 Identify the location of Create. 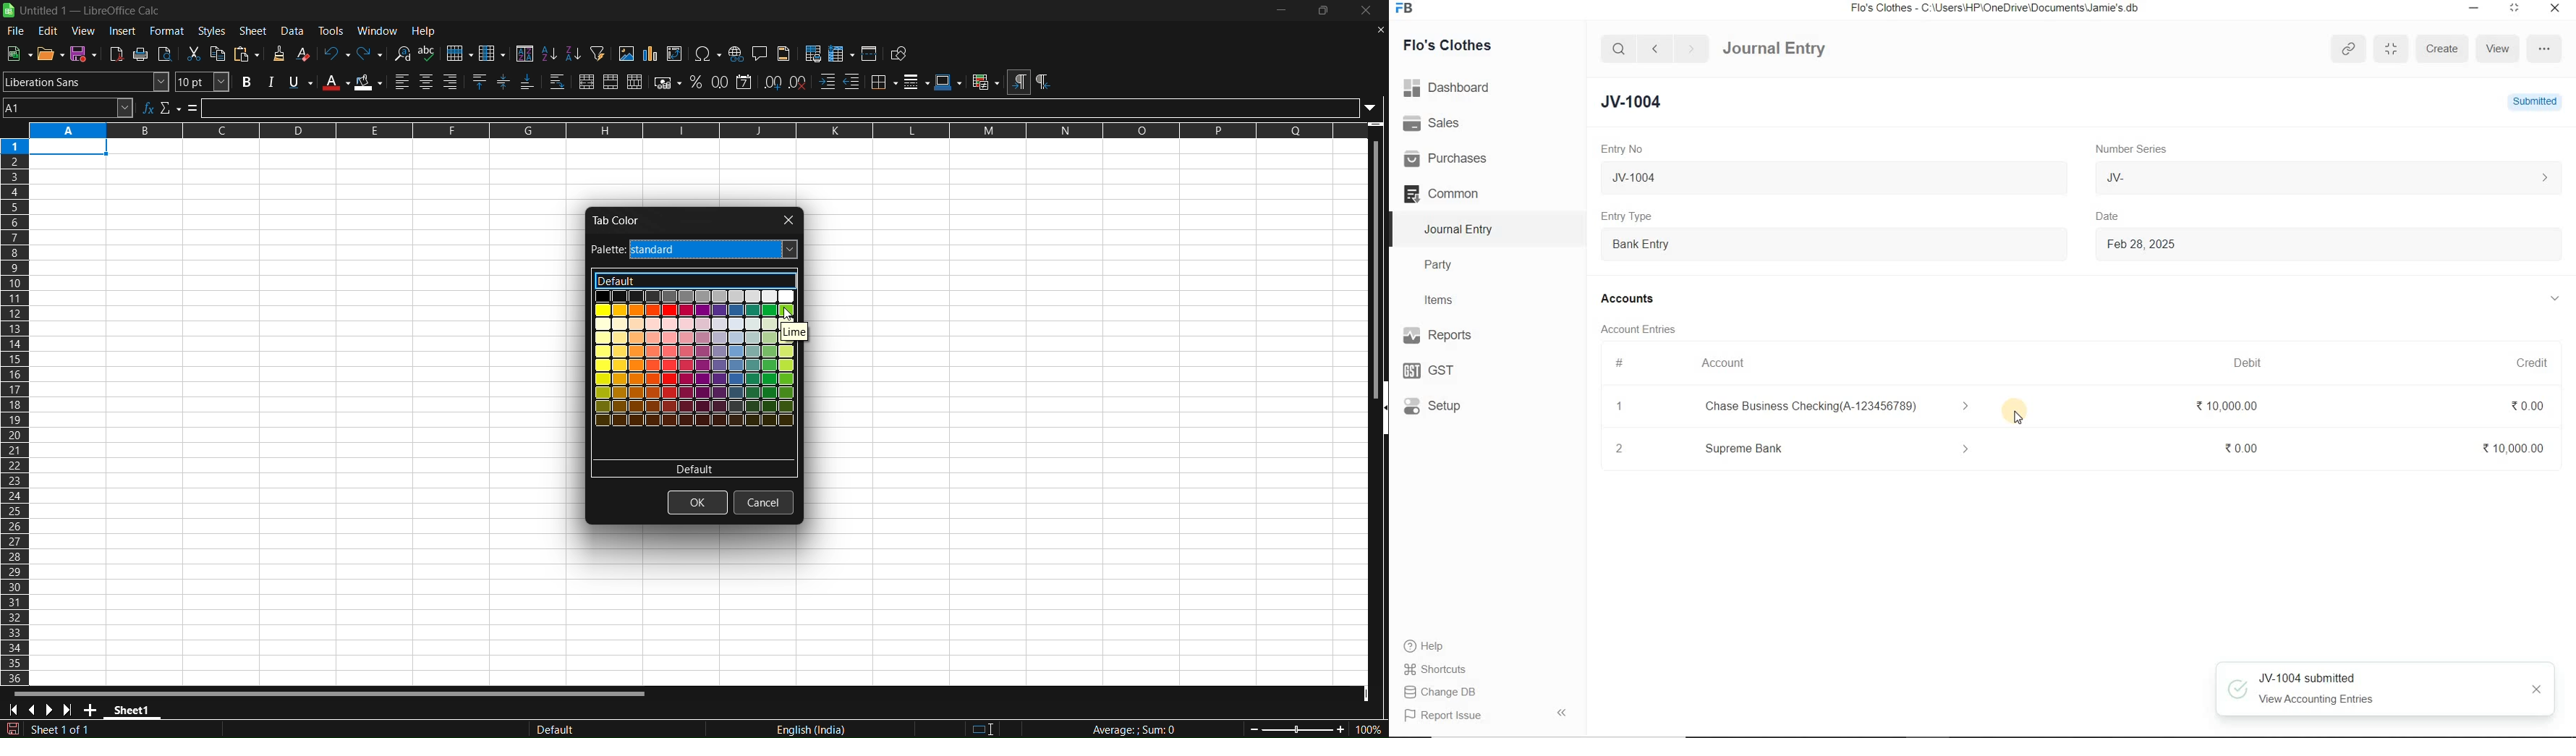
(2439, 48).